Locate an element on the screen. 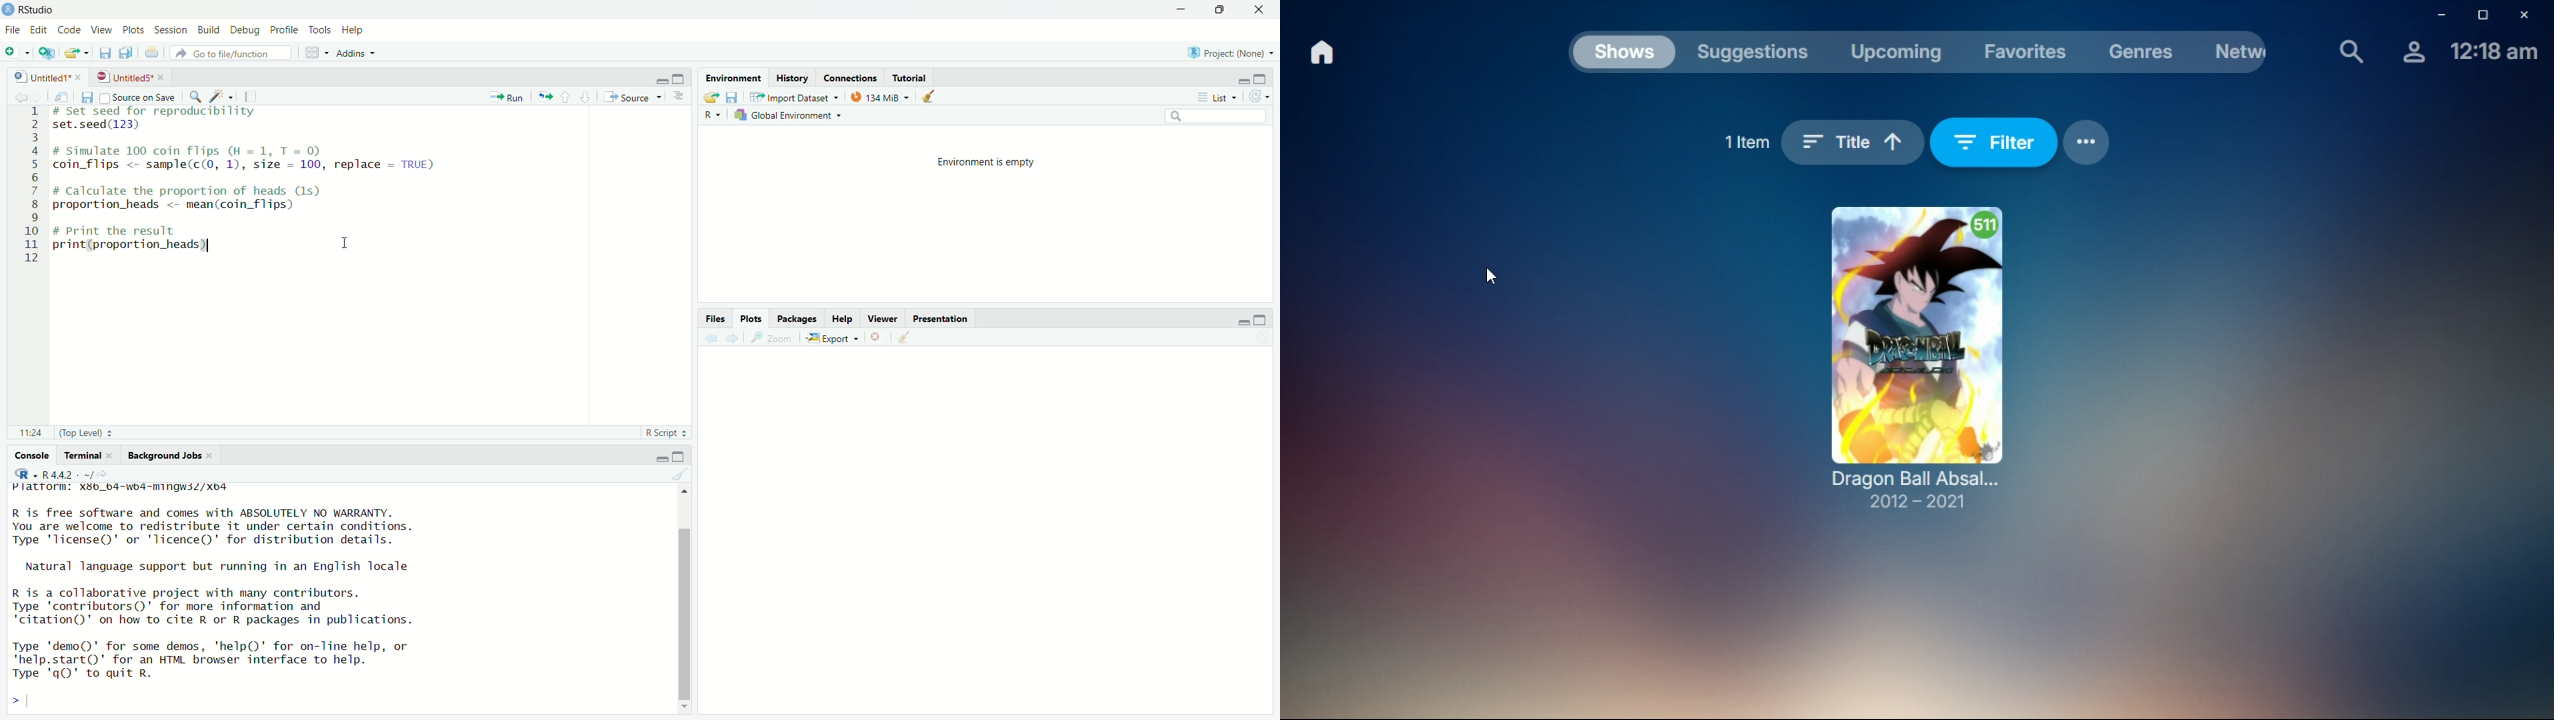  maximize is located at coordinates (1220, 9).